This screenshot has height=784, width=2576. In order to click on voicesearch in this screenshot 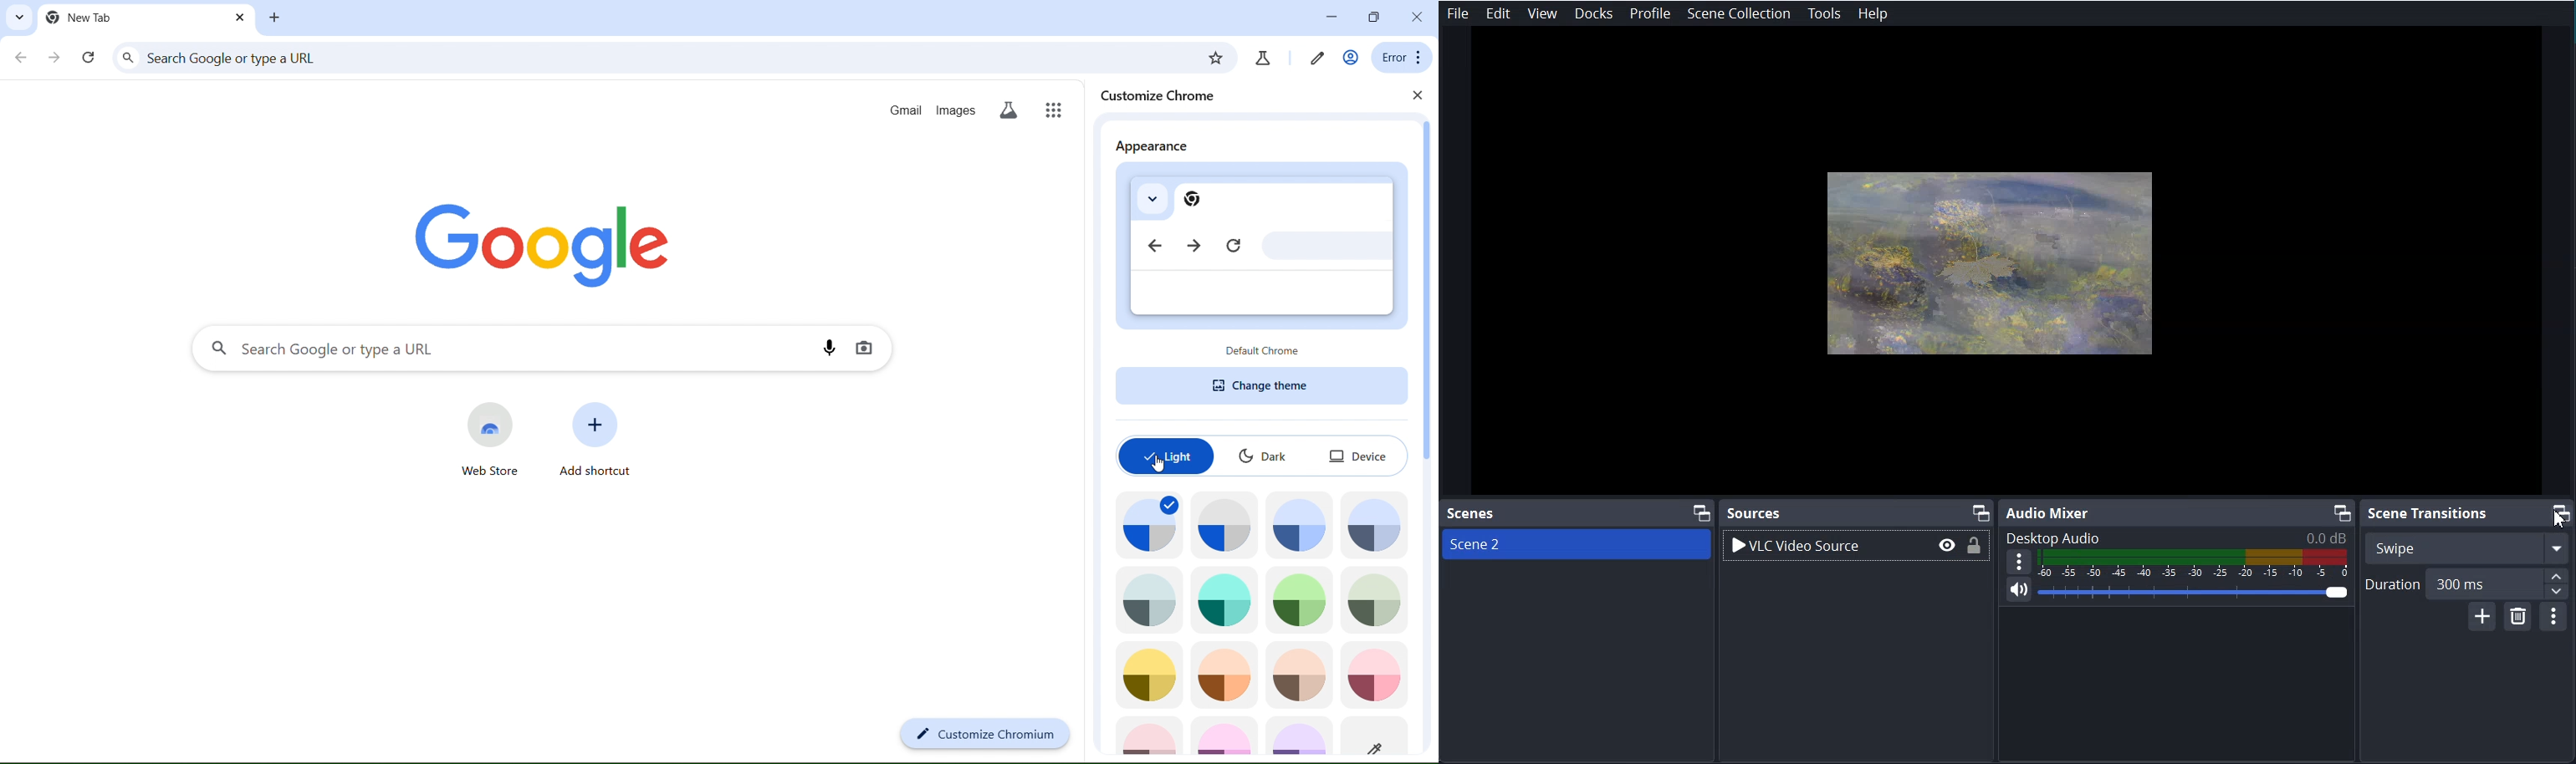, I will do `click(865, 349)`.